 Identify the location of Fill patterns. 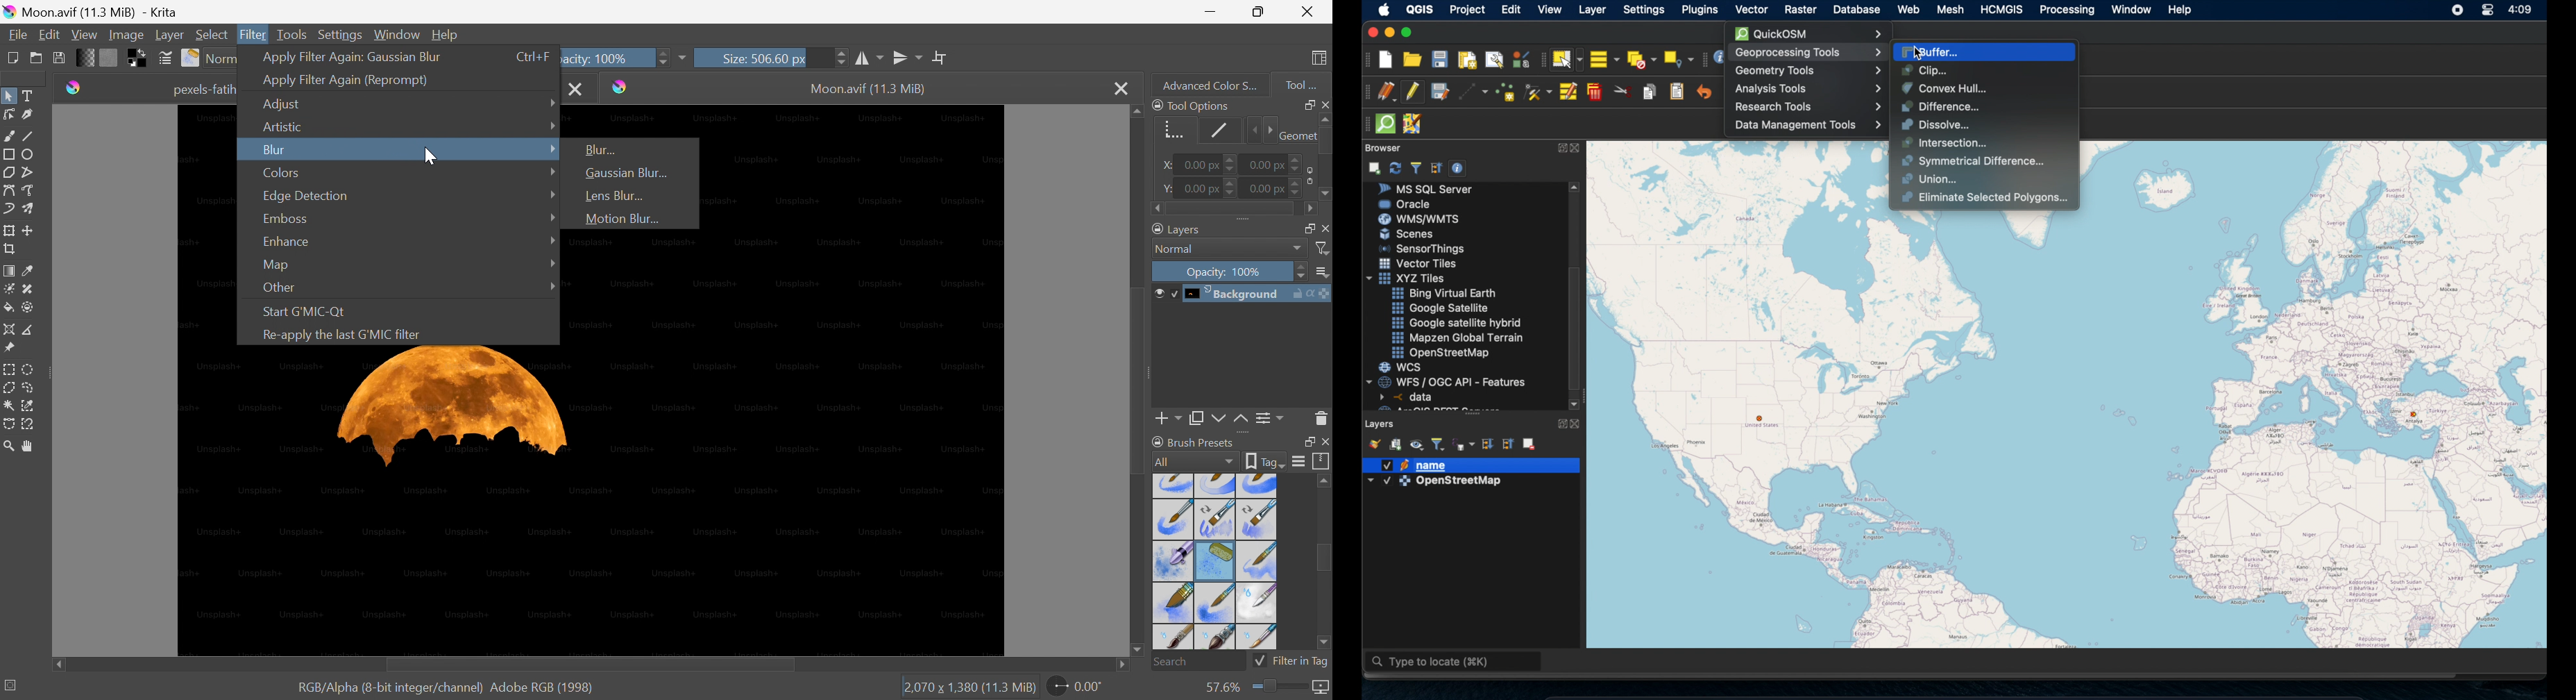
(108, 56).